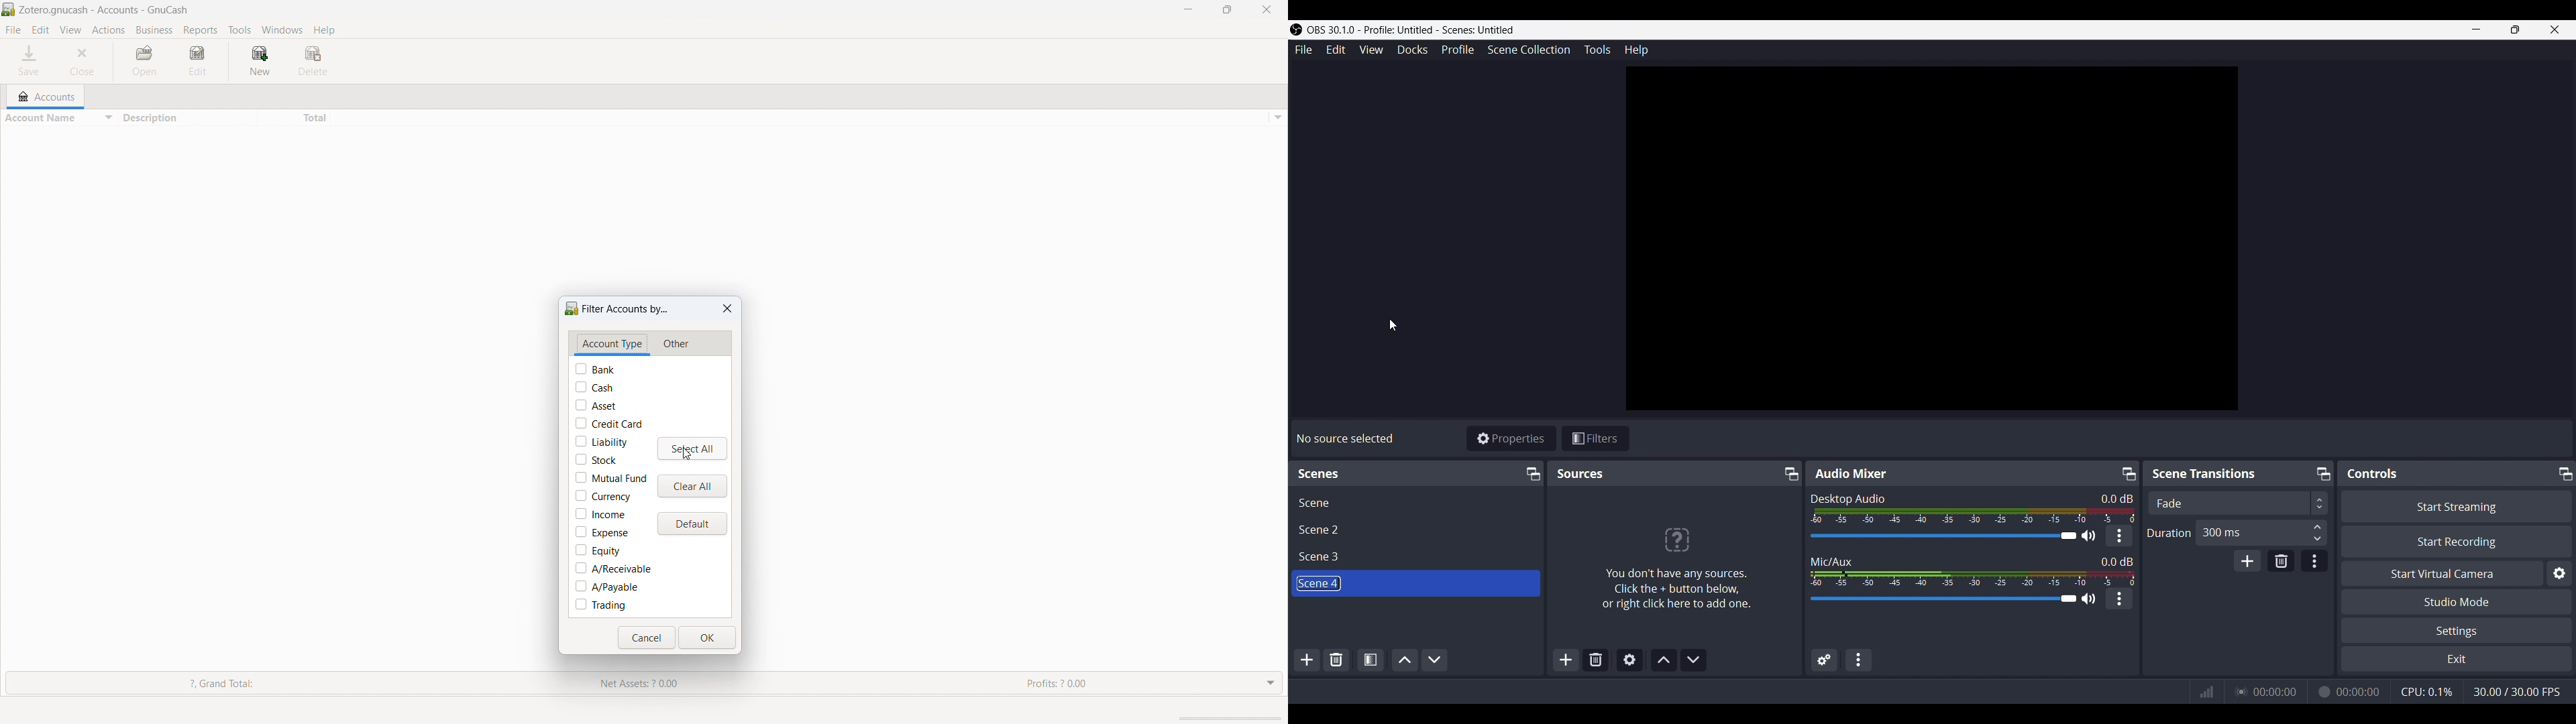 This screenshot has height=728, width=2576. What do you see at coordinates (1596, 438) in the screenshot?
I see `Filters` at bounding box center [1596, 438].